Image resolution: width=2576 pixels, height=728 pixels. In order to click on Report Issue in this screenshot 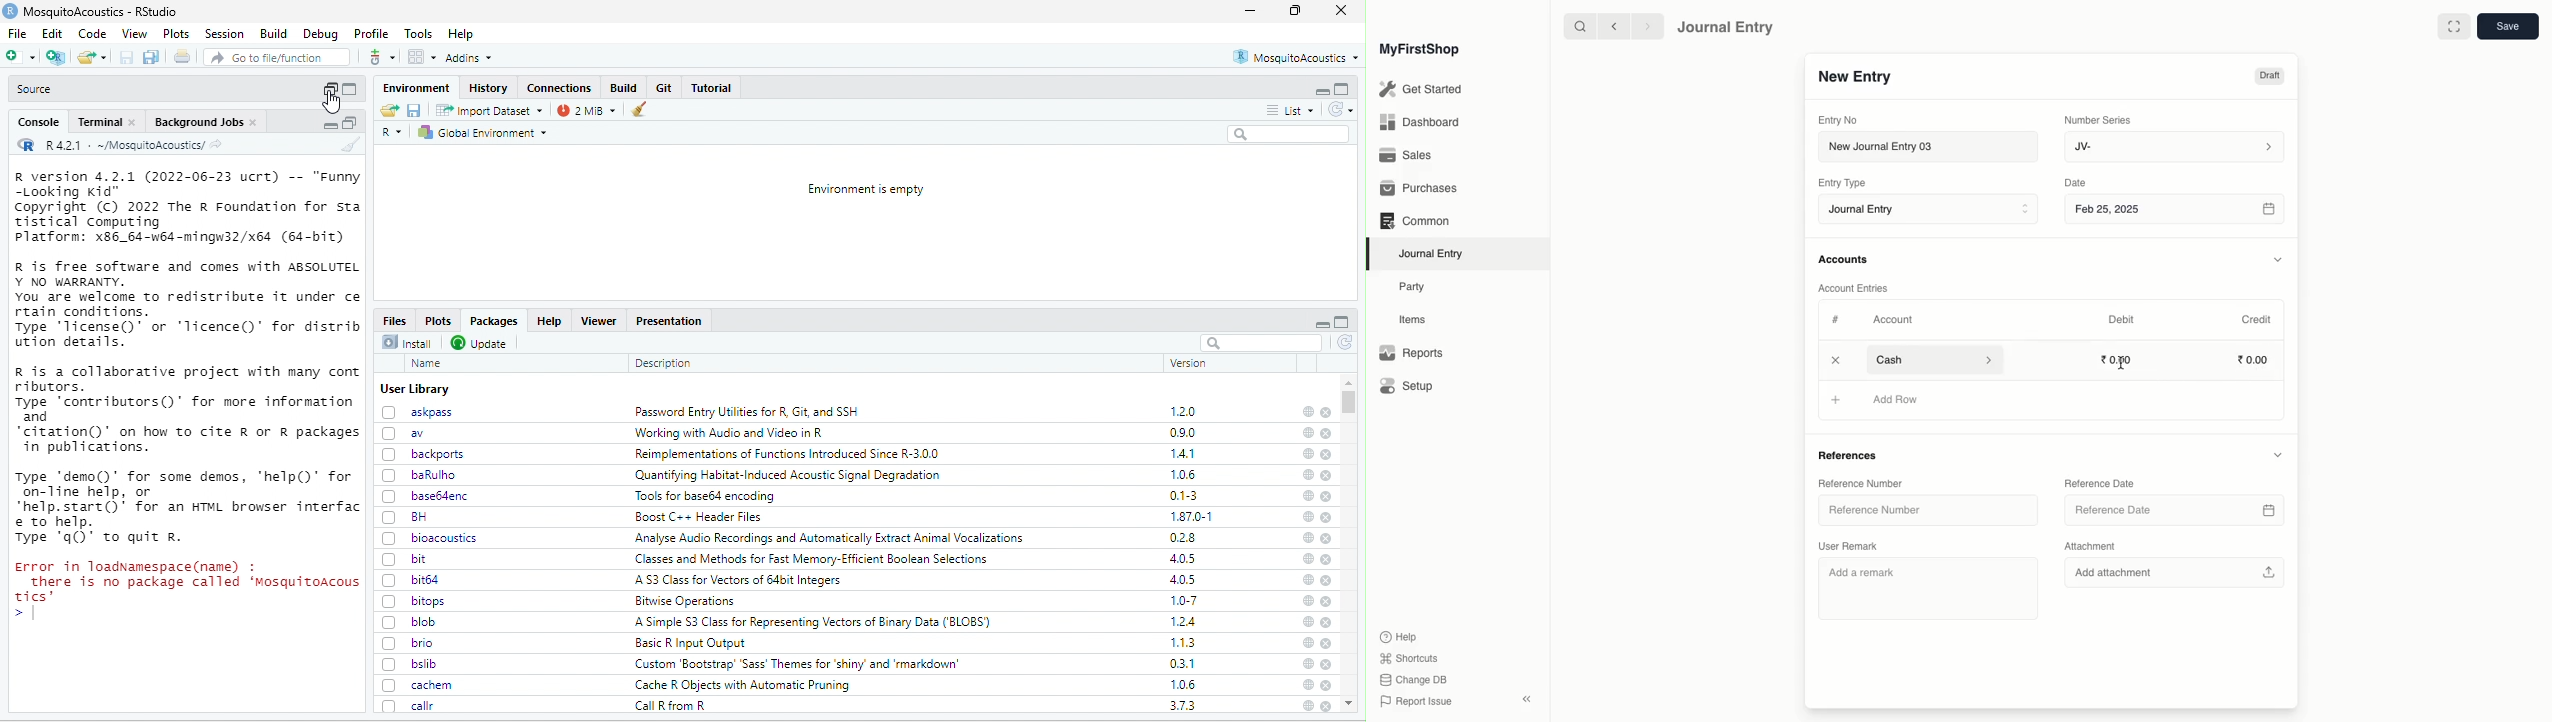, I will do `click(1415, 701)`.